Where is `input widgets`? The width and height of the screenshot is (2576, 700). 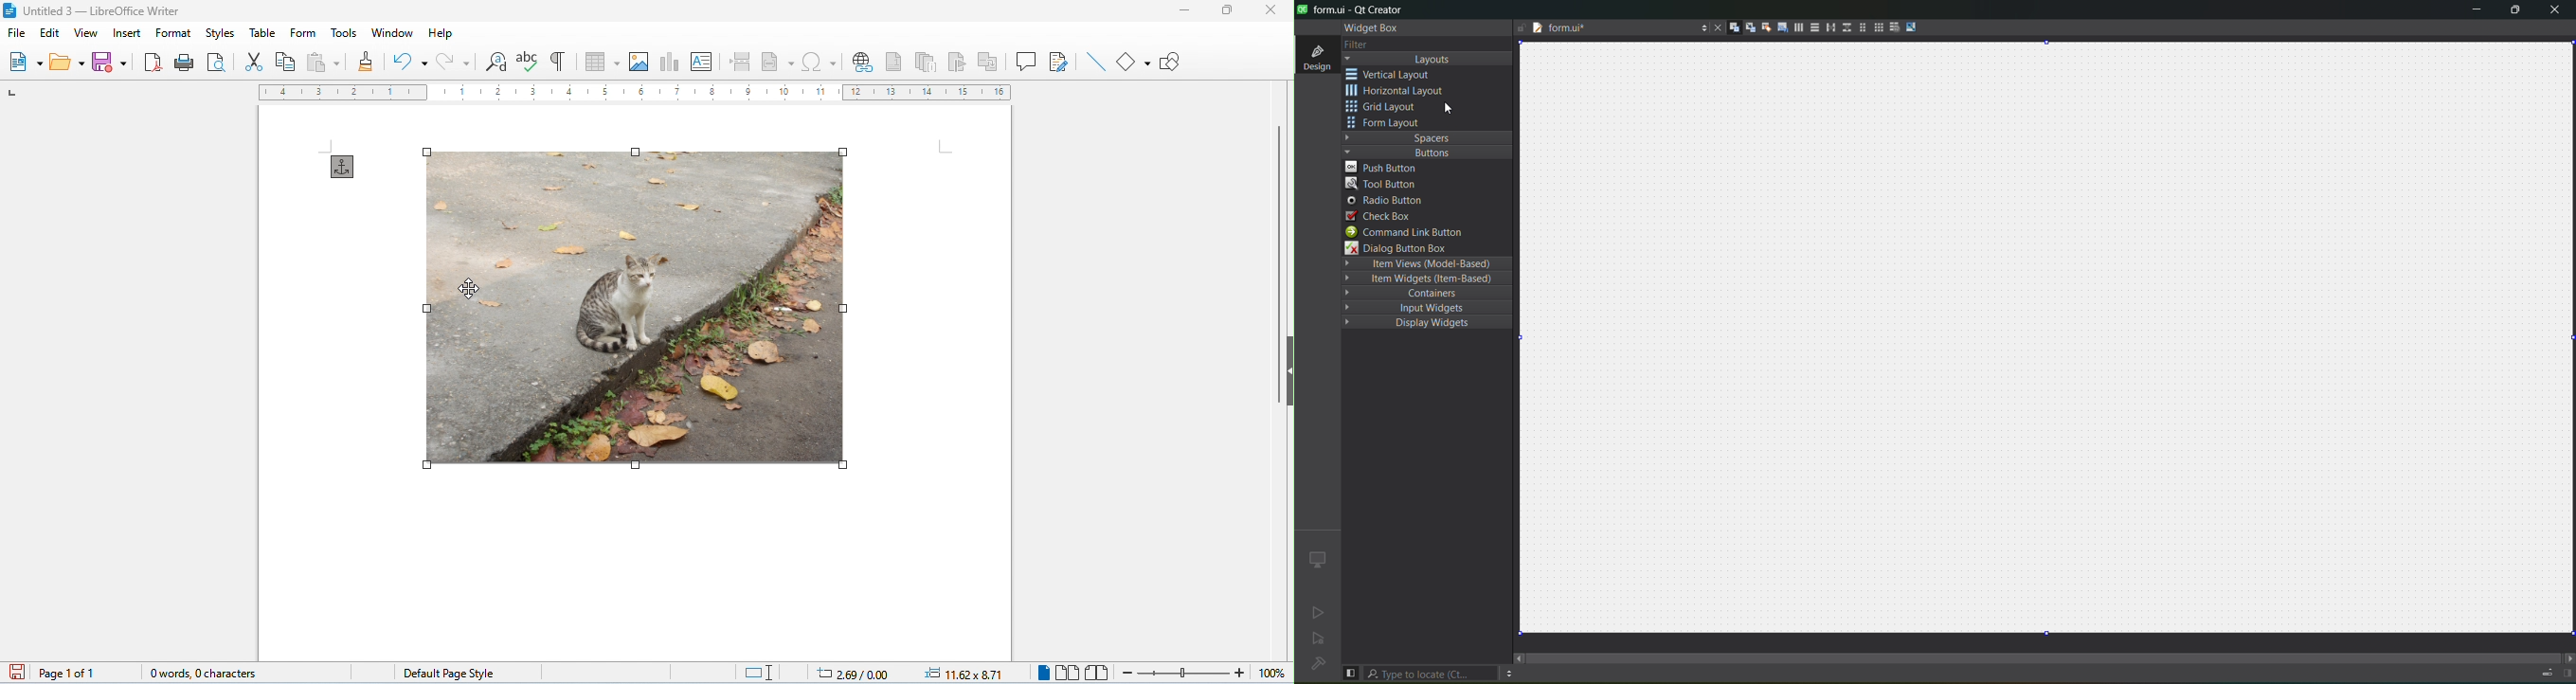
input widgets is located at coordinates (1420, 307).